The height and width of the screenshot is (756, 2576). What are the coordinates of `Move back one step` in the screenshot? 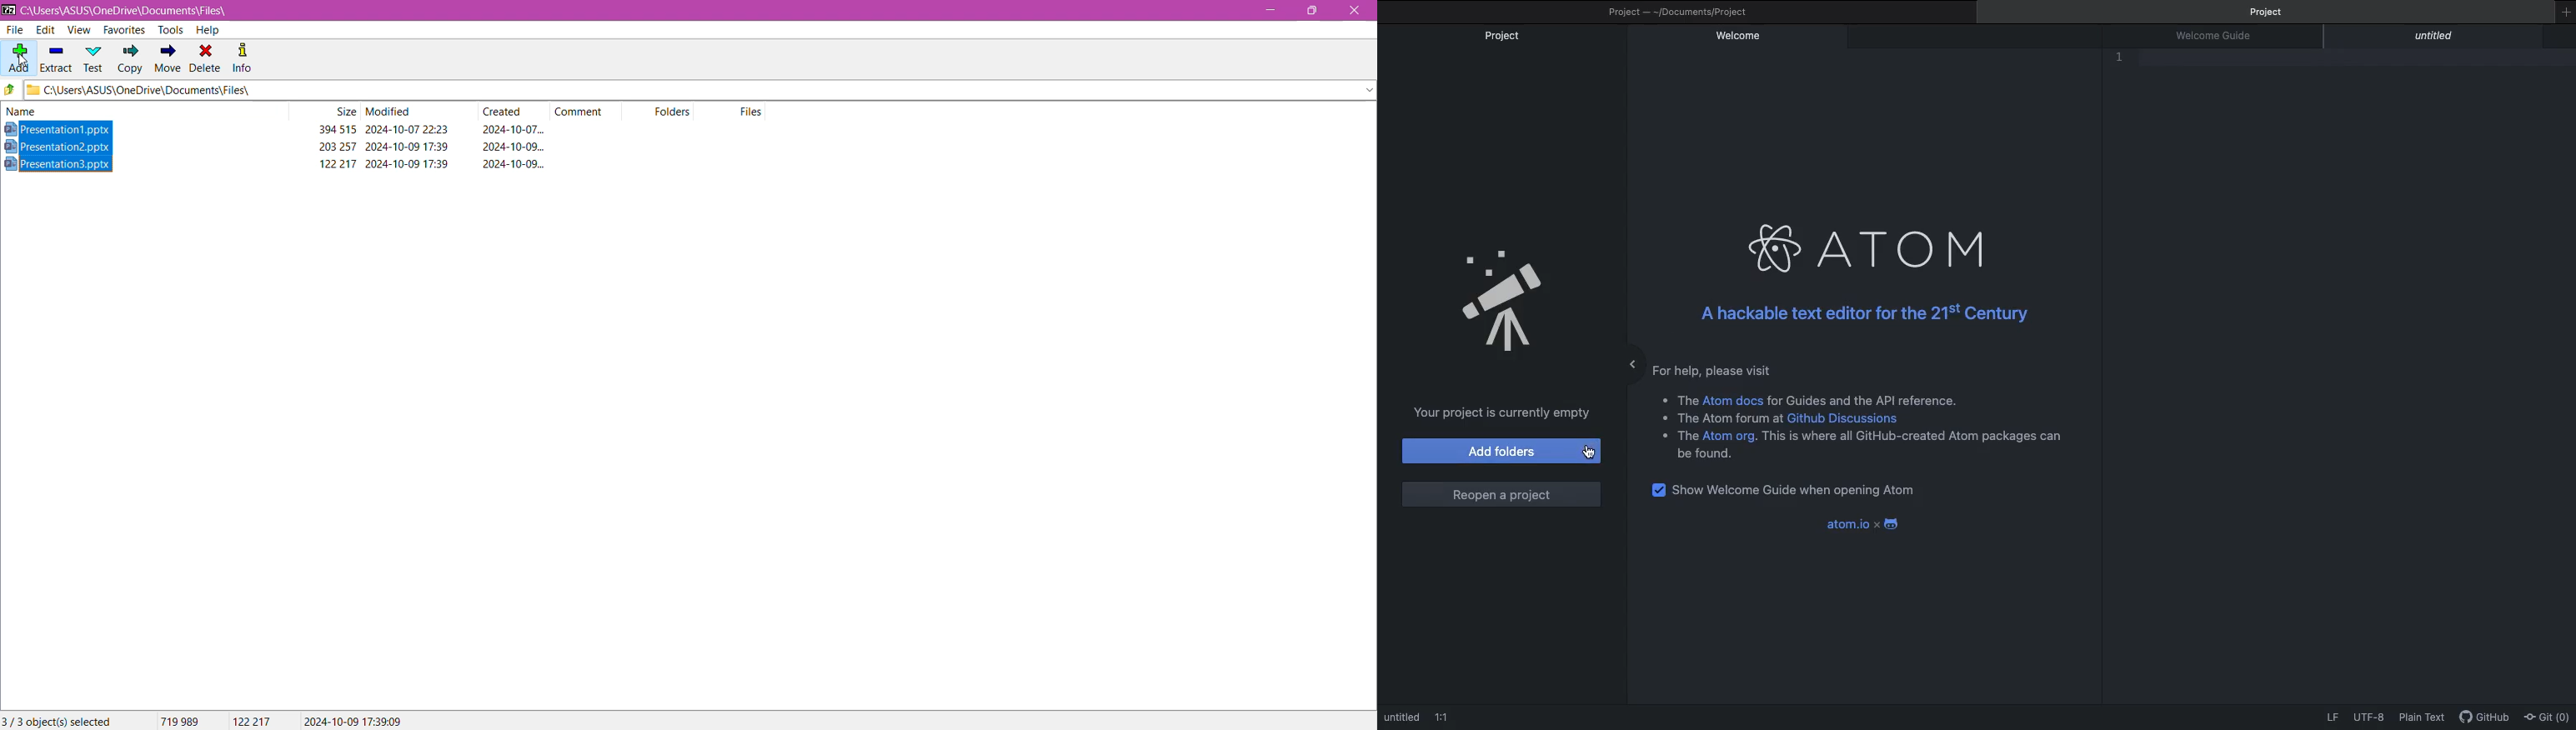 It's located at (10, 91).